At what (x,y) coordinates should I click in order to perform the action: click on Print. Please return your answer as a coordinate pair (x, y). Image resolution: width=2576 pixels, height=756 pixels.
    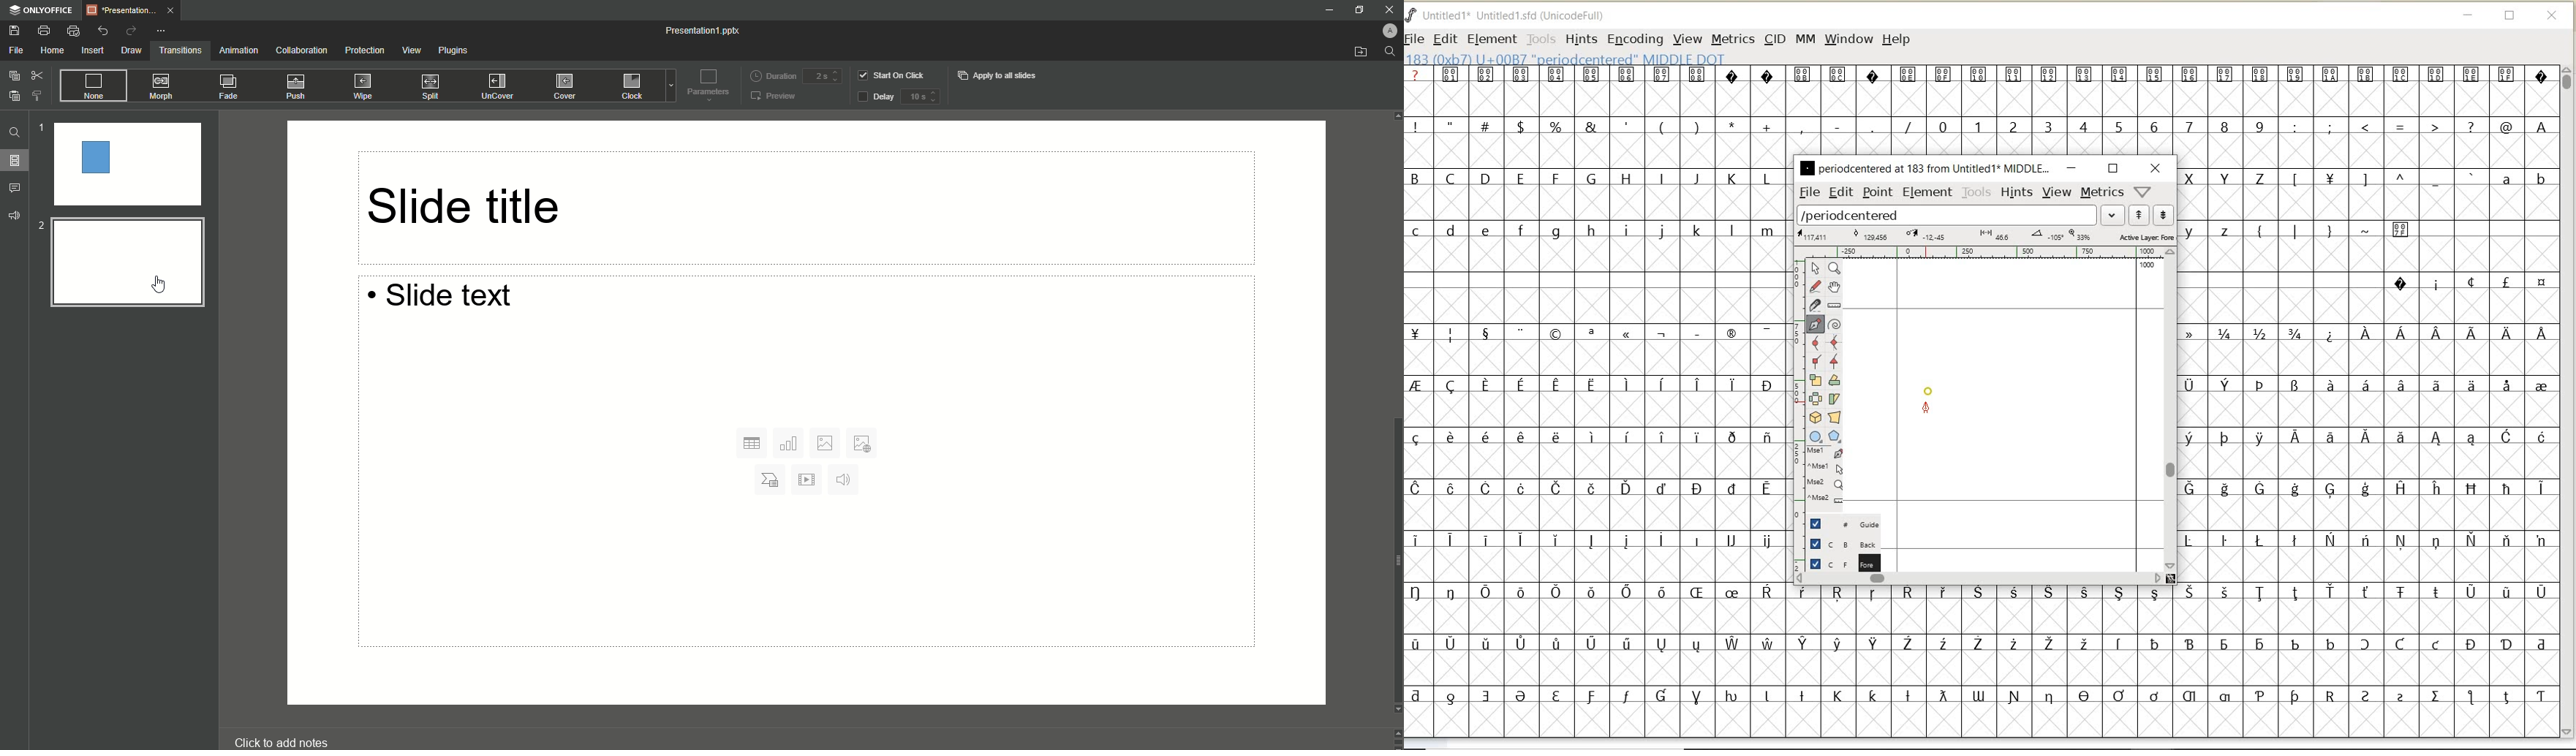
    Looking at the image, I should click on (44, 30).